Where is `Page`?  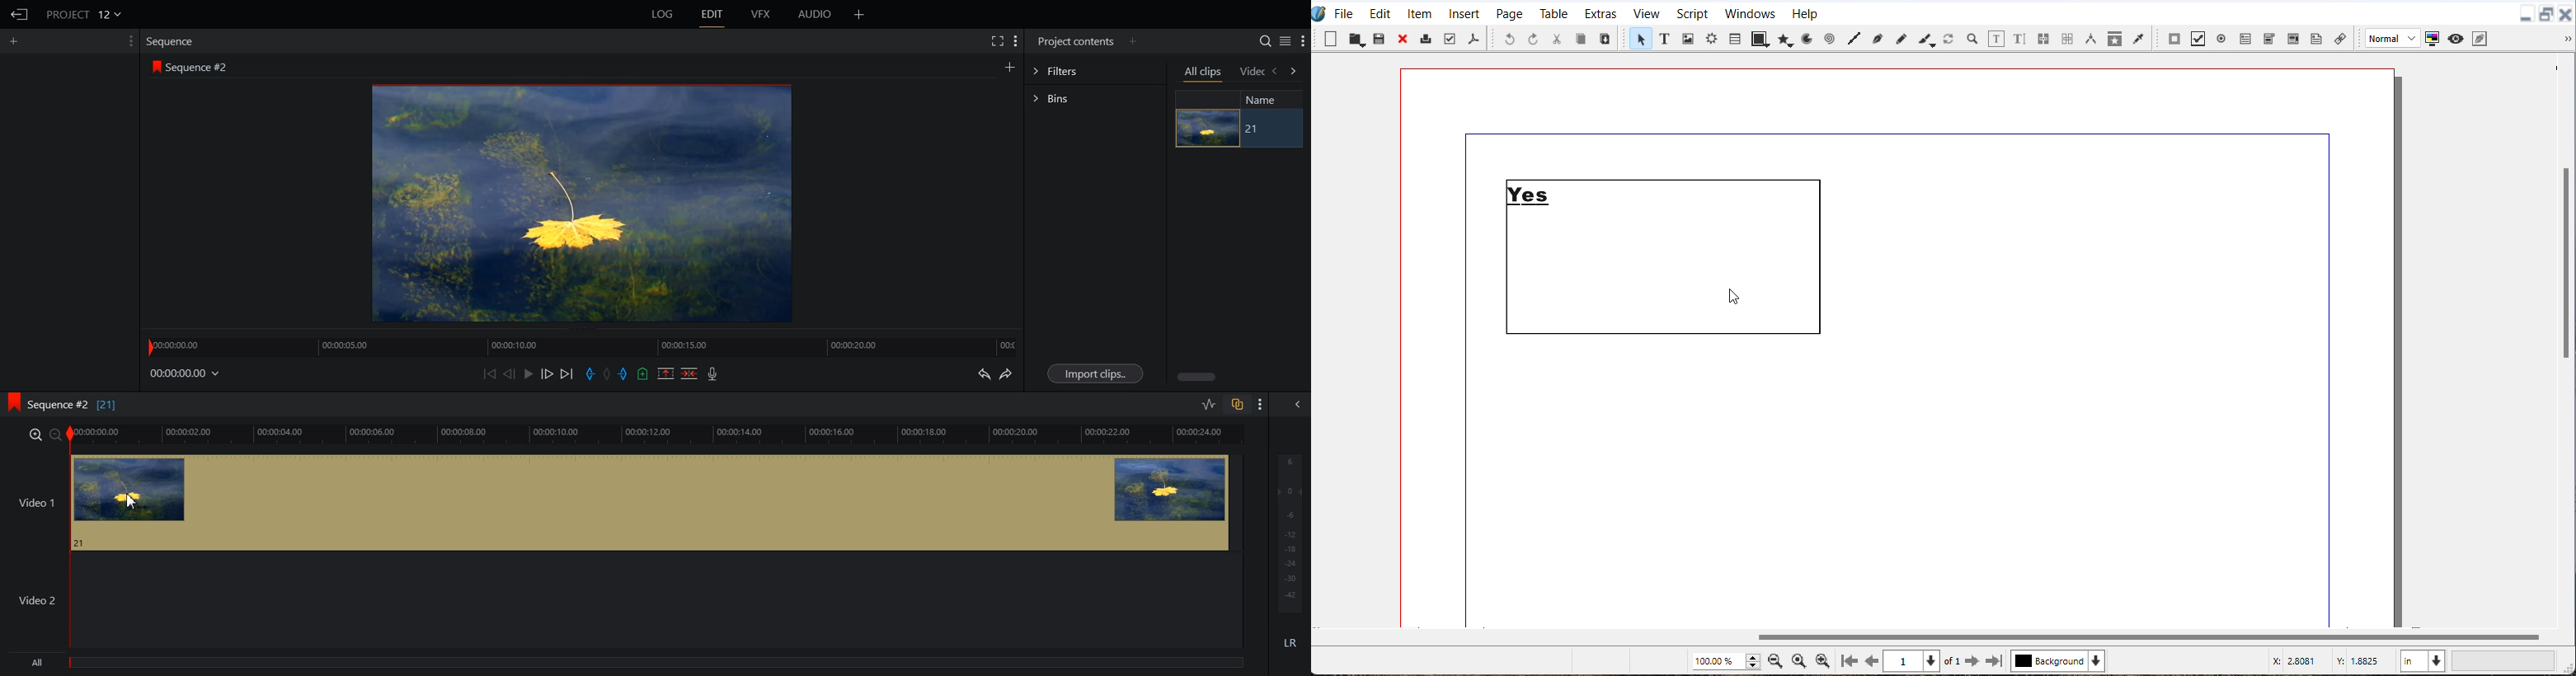
Page is located at coordinates (1509, 12).